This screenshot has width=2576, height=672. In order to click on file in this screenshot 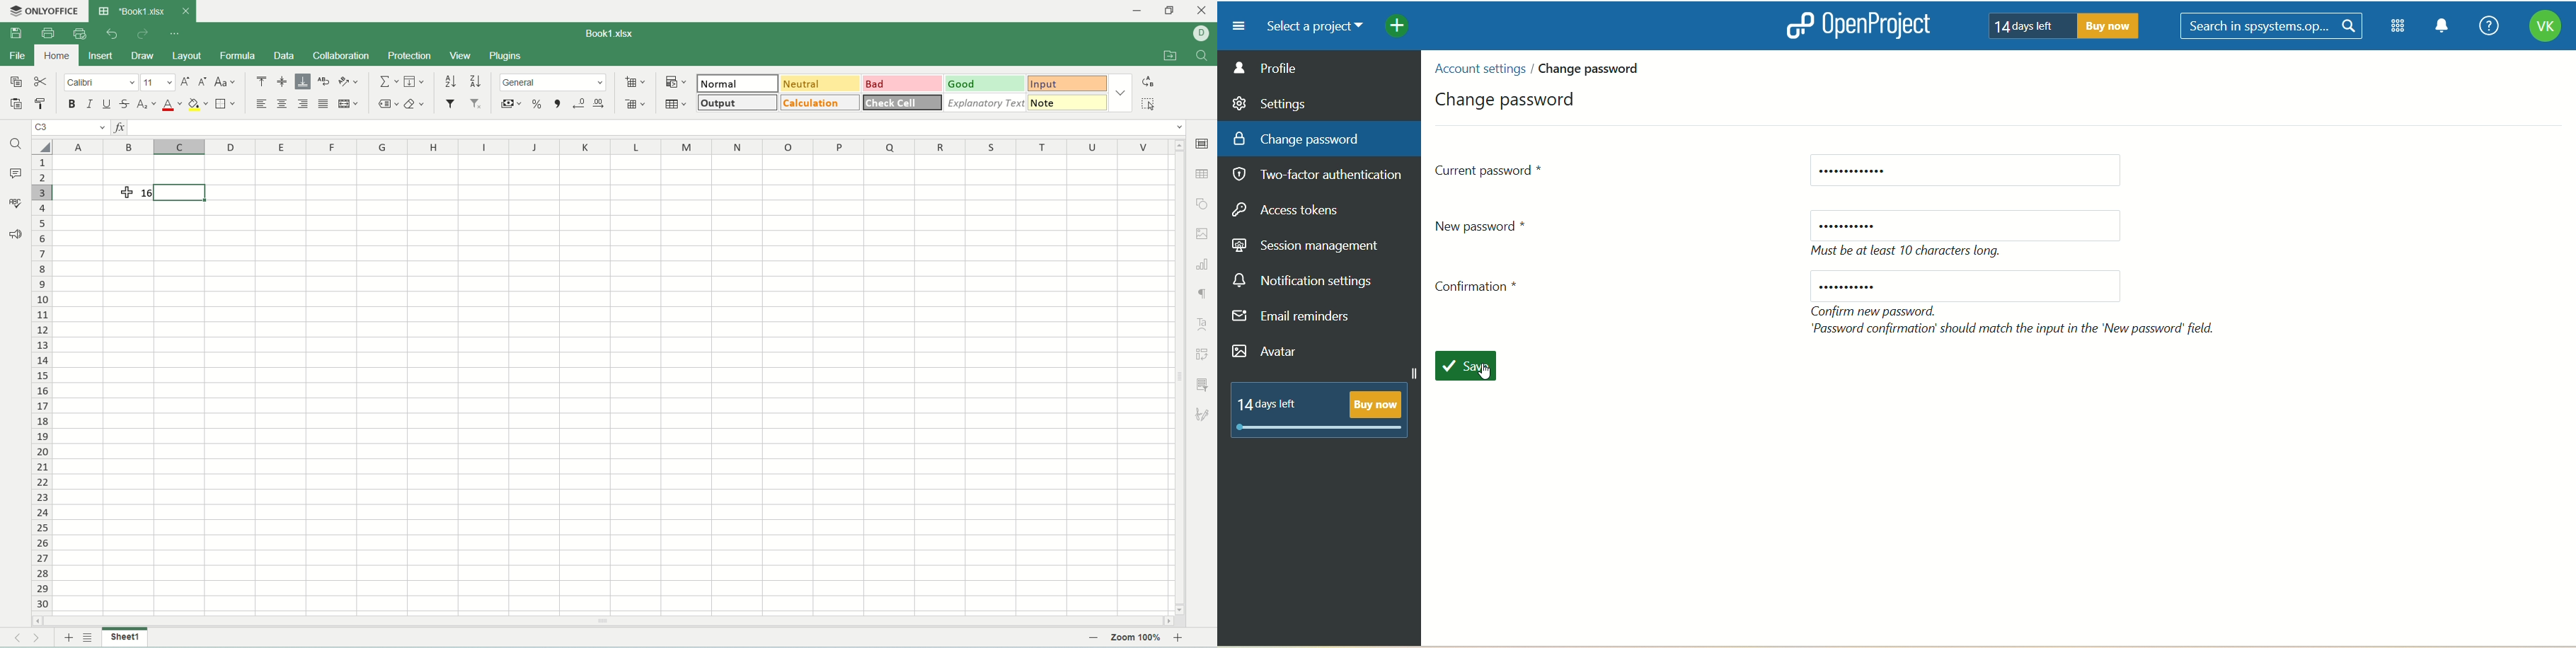, I will do `click(16, 56)`.